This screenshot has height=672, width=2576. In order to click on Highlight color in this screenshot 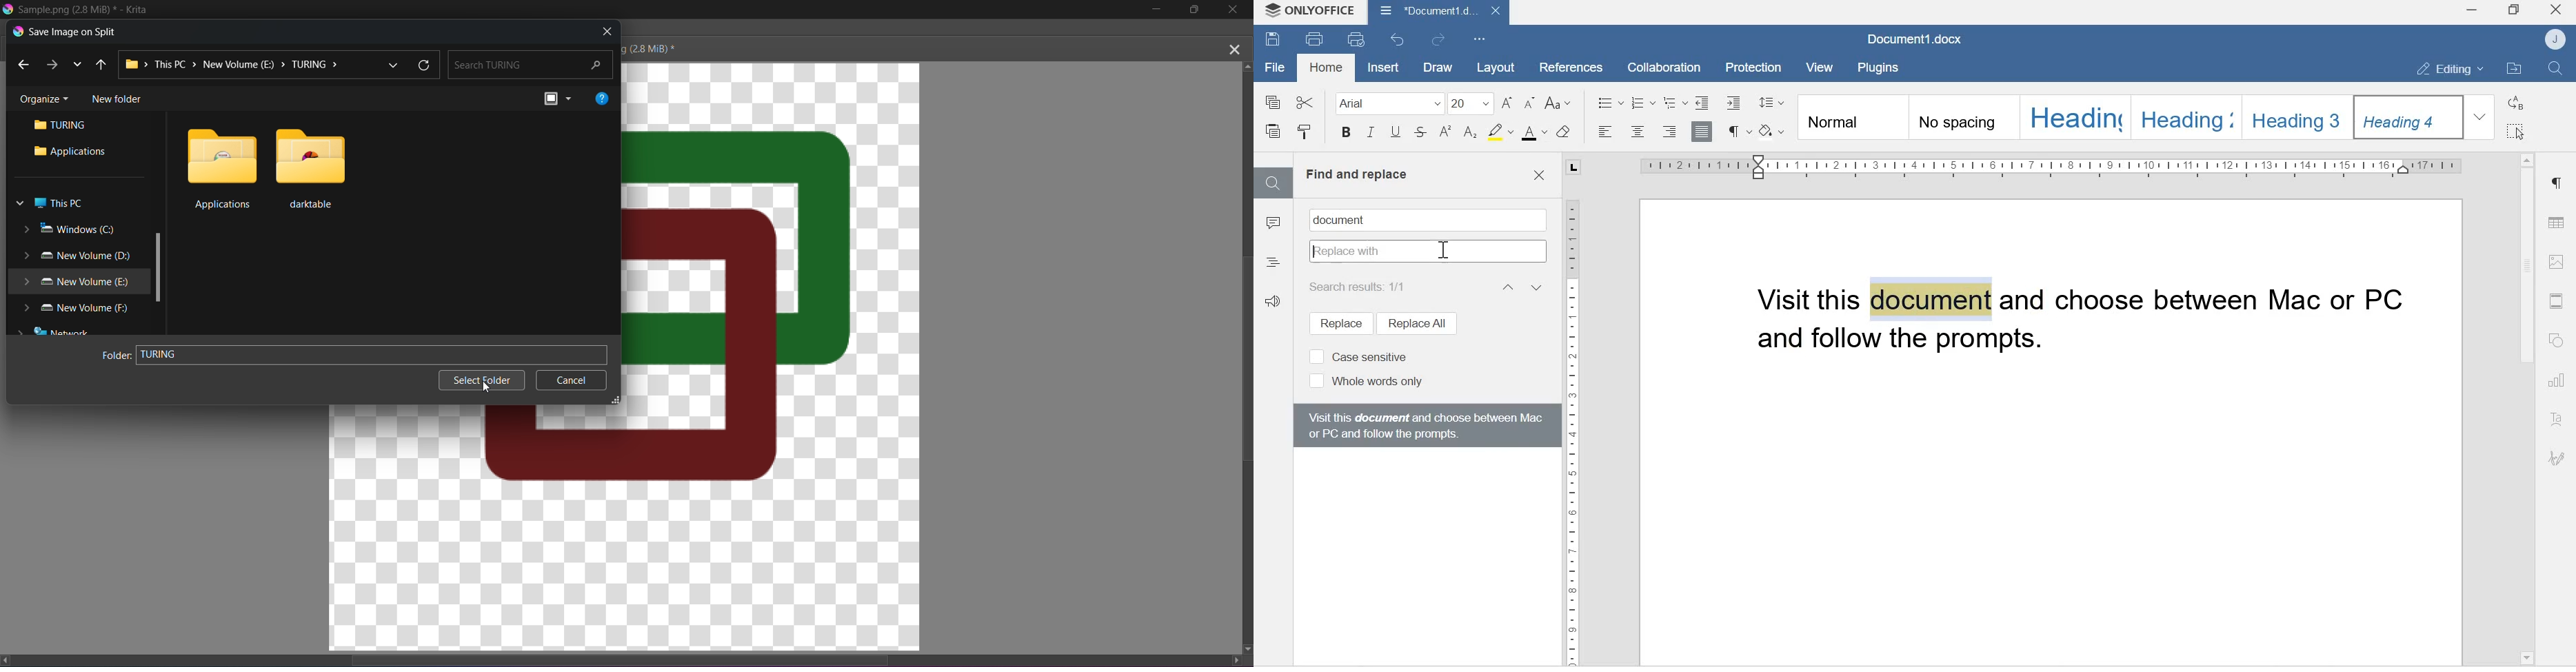, I will do `click(1500, 131)`.